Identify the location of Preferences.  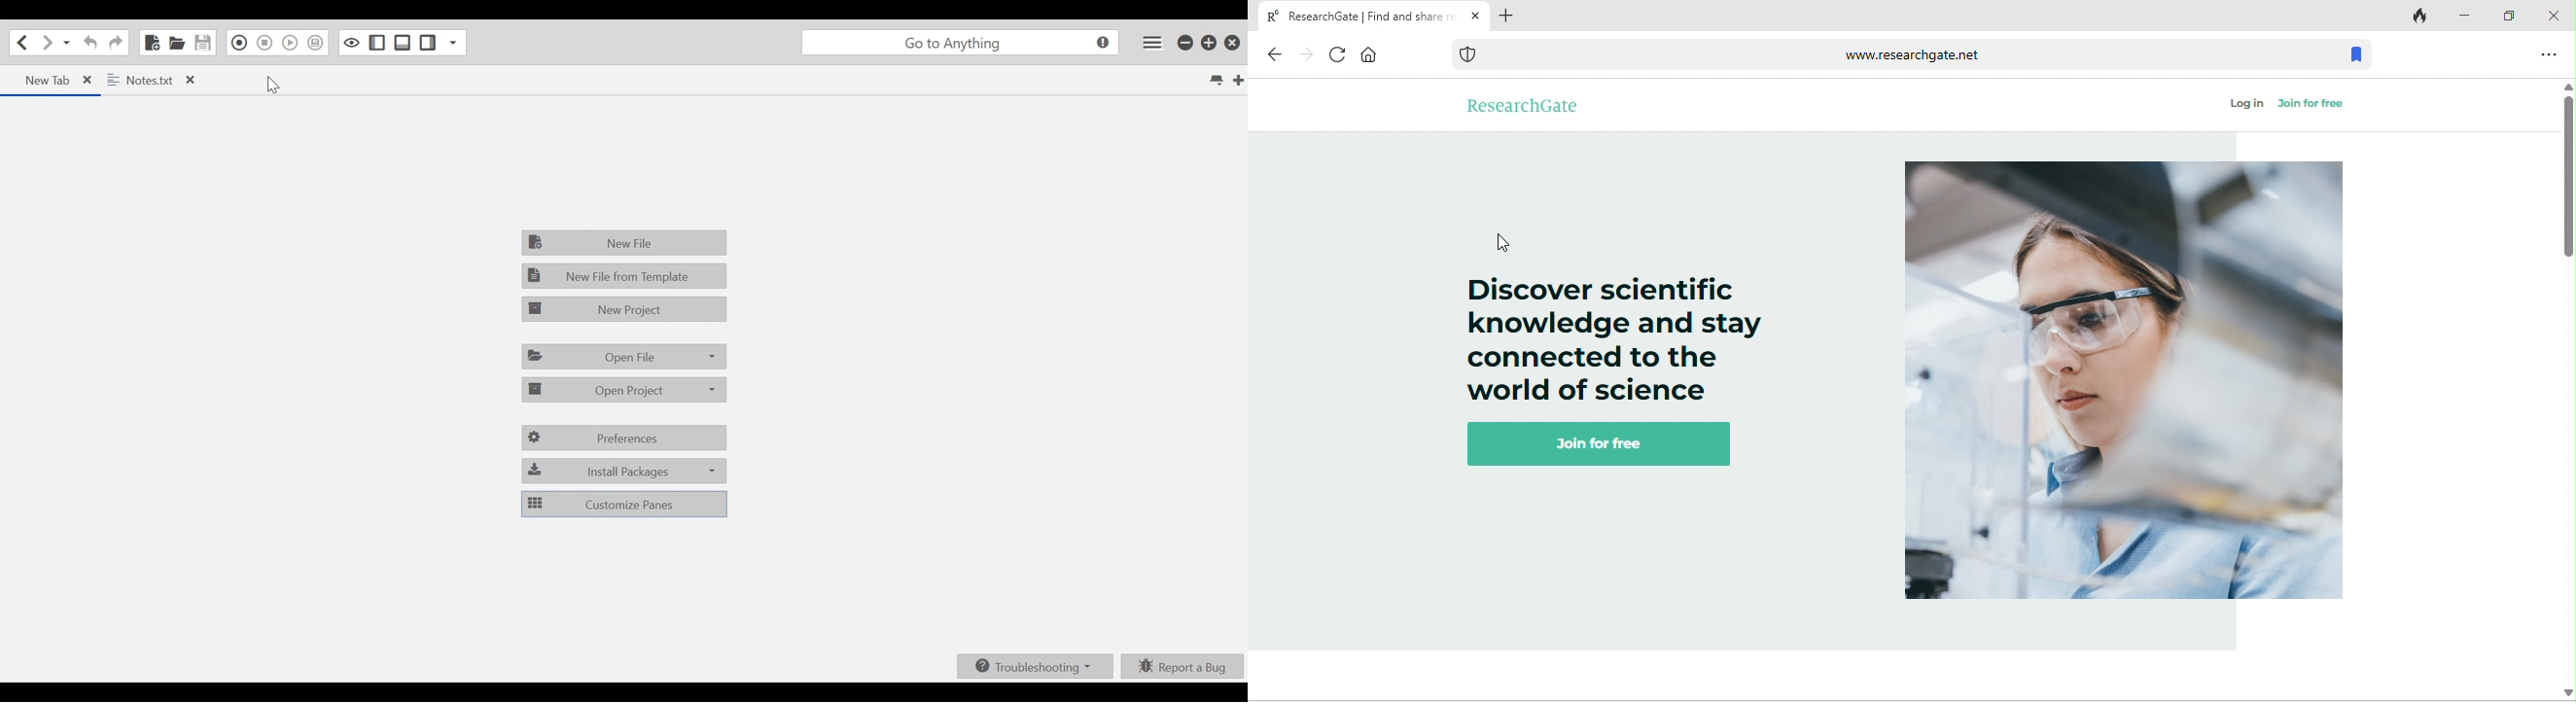
(623, 437).